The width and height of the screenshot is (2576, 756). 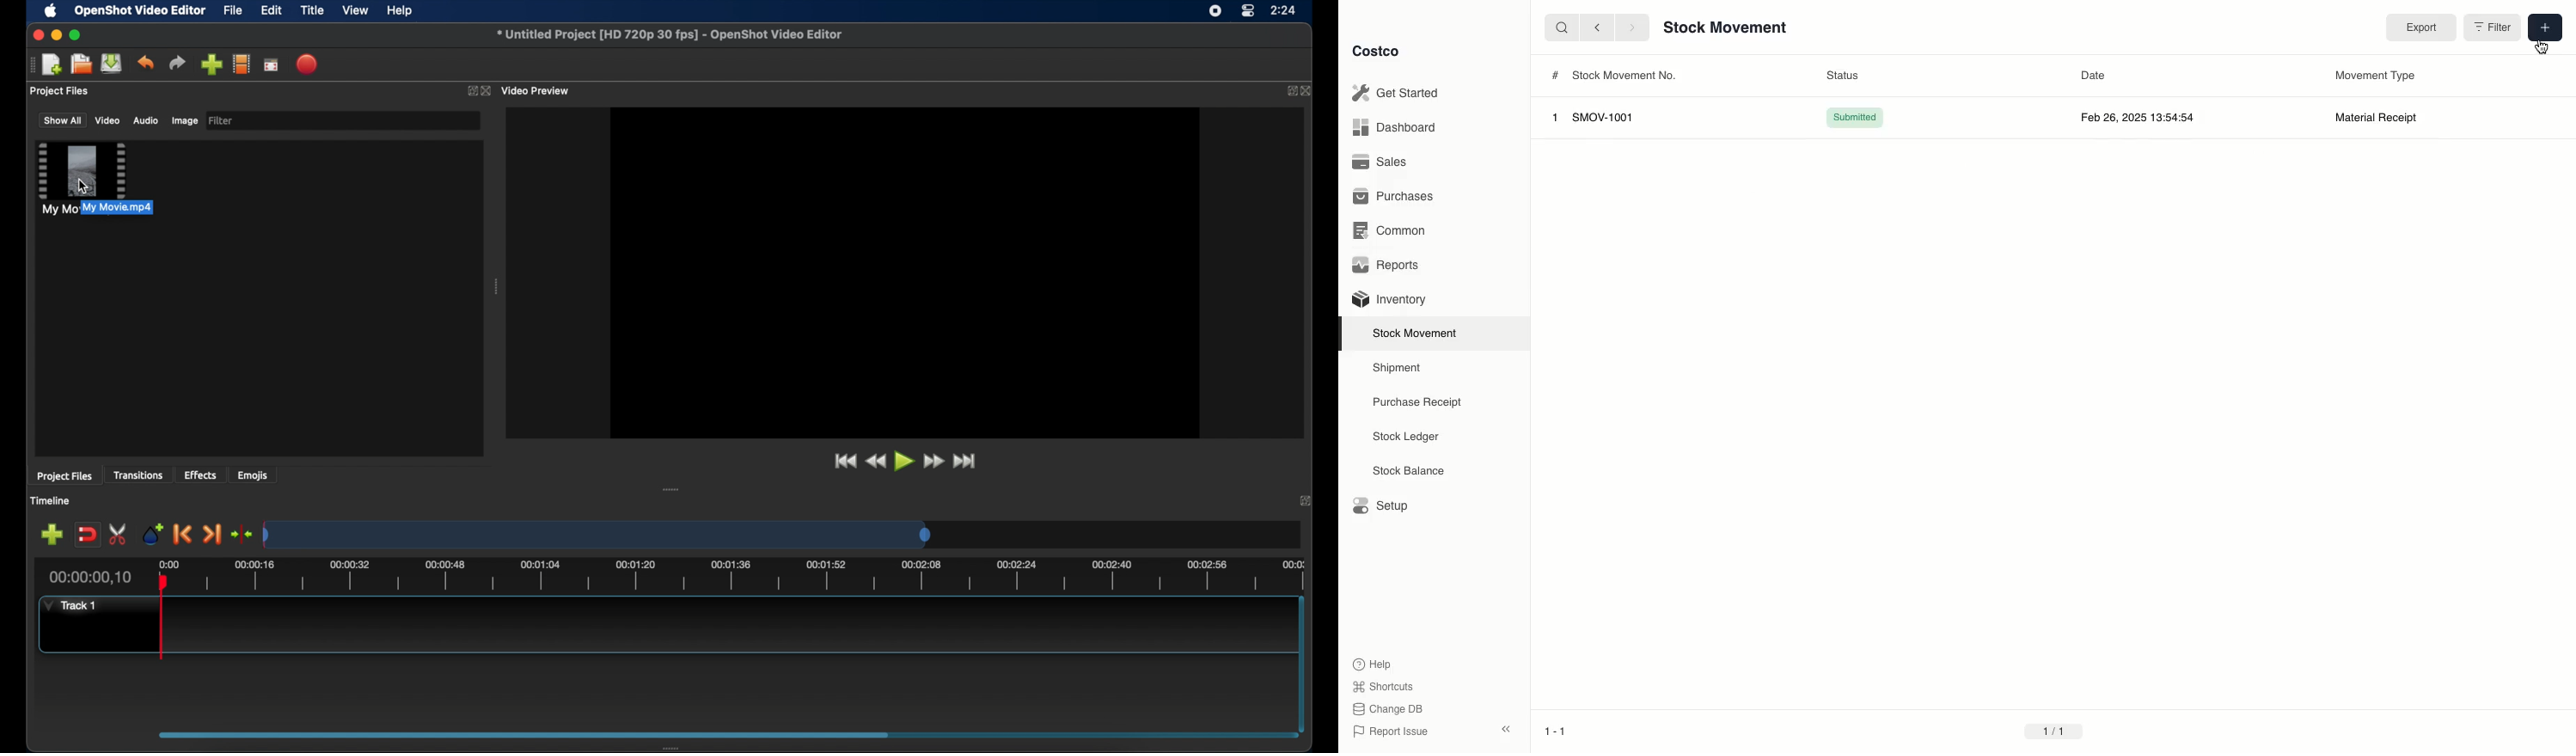 I want to click on undo, so click(x=145, y=63).